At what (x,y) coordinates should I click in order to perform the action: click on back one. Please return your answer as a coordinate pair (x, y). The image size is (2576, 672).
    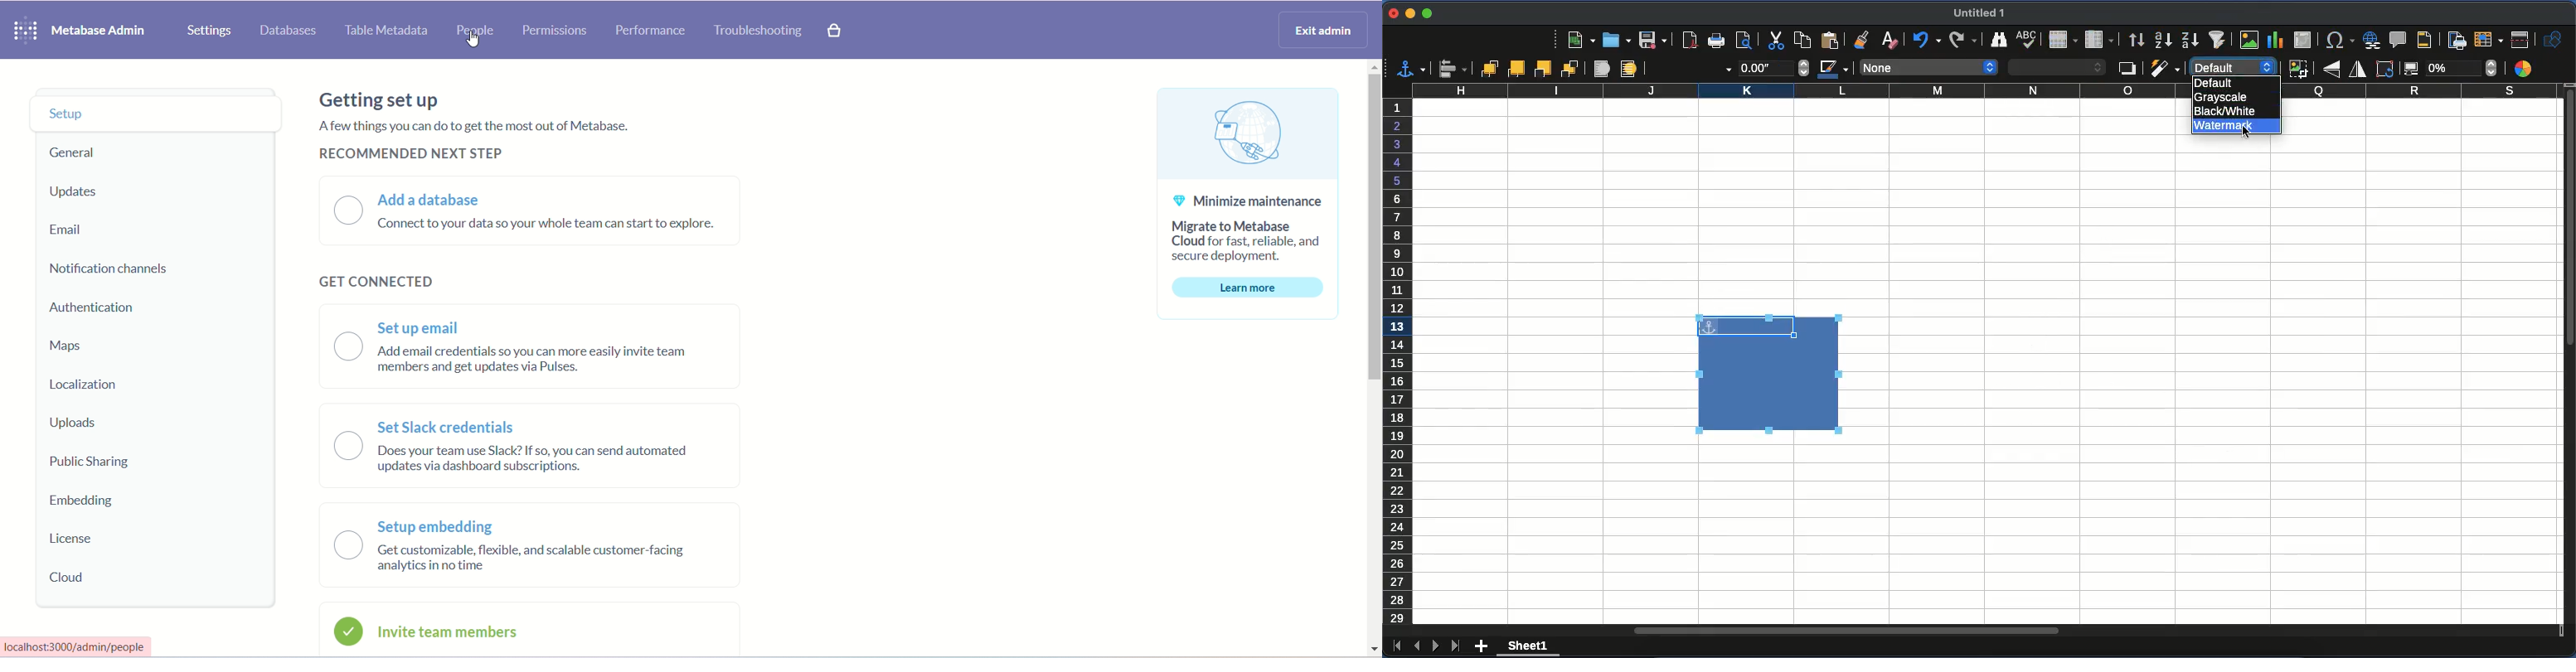
    Looking at the image, I should click on (1545, 68).